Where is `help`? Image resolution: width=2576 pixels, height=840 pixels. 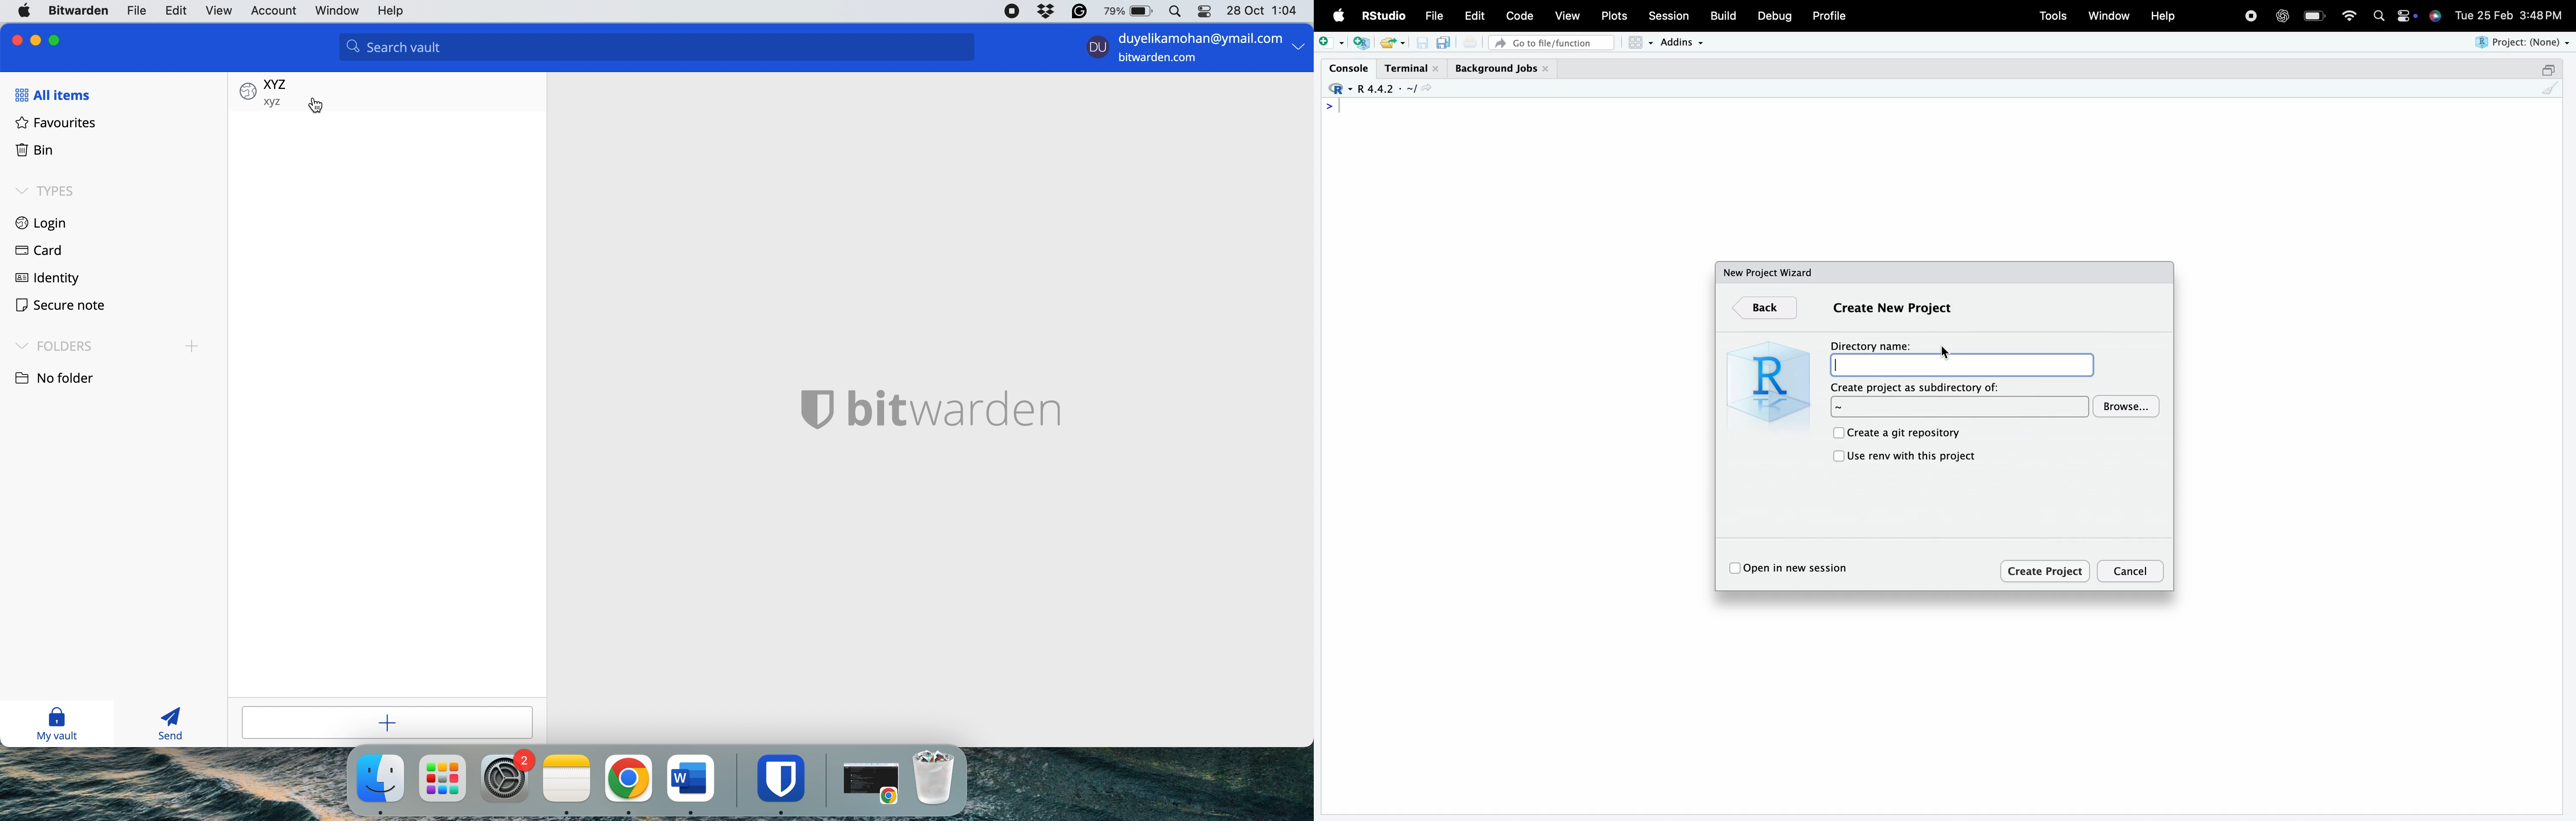
help is located at coordinates (396, 12).